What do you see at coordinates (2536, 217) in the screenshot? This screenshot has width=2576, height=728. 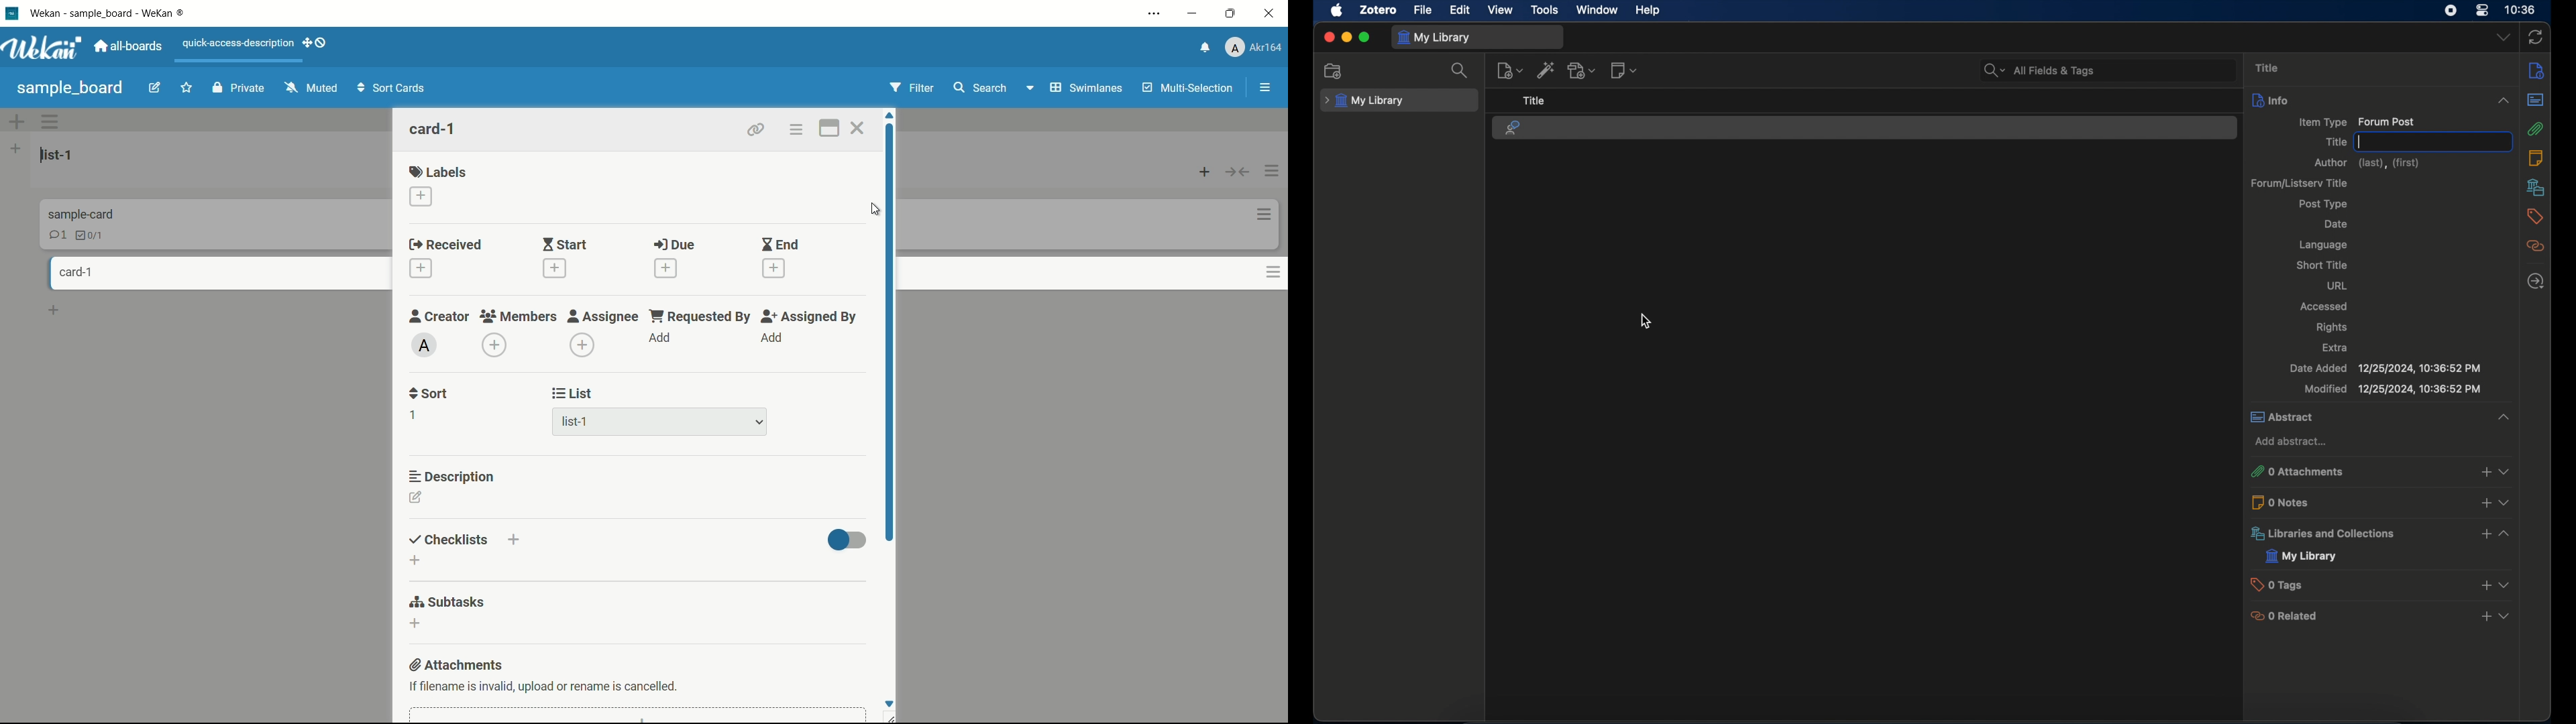 I see `tags` at bounding box center [2536, 217].